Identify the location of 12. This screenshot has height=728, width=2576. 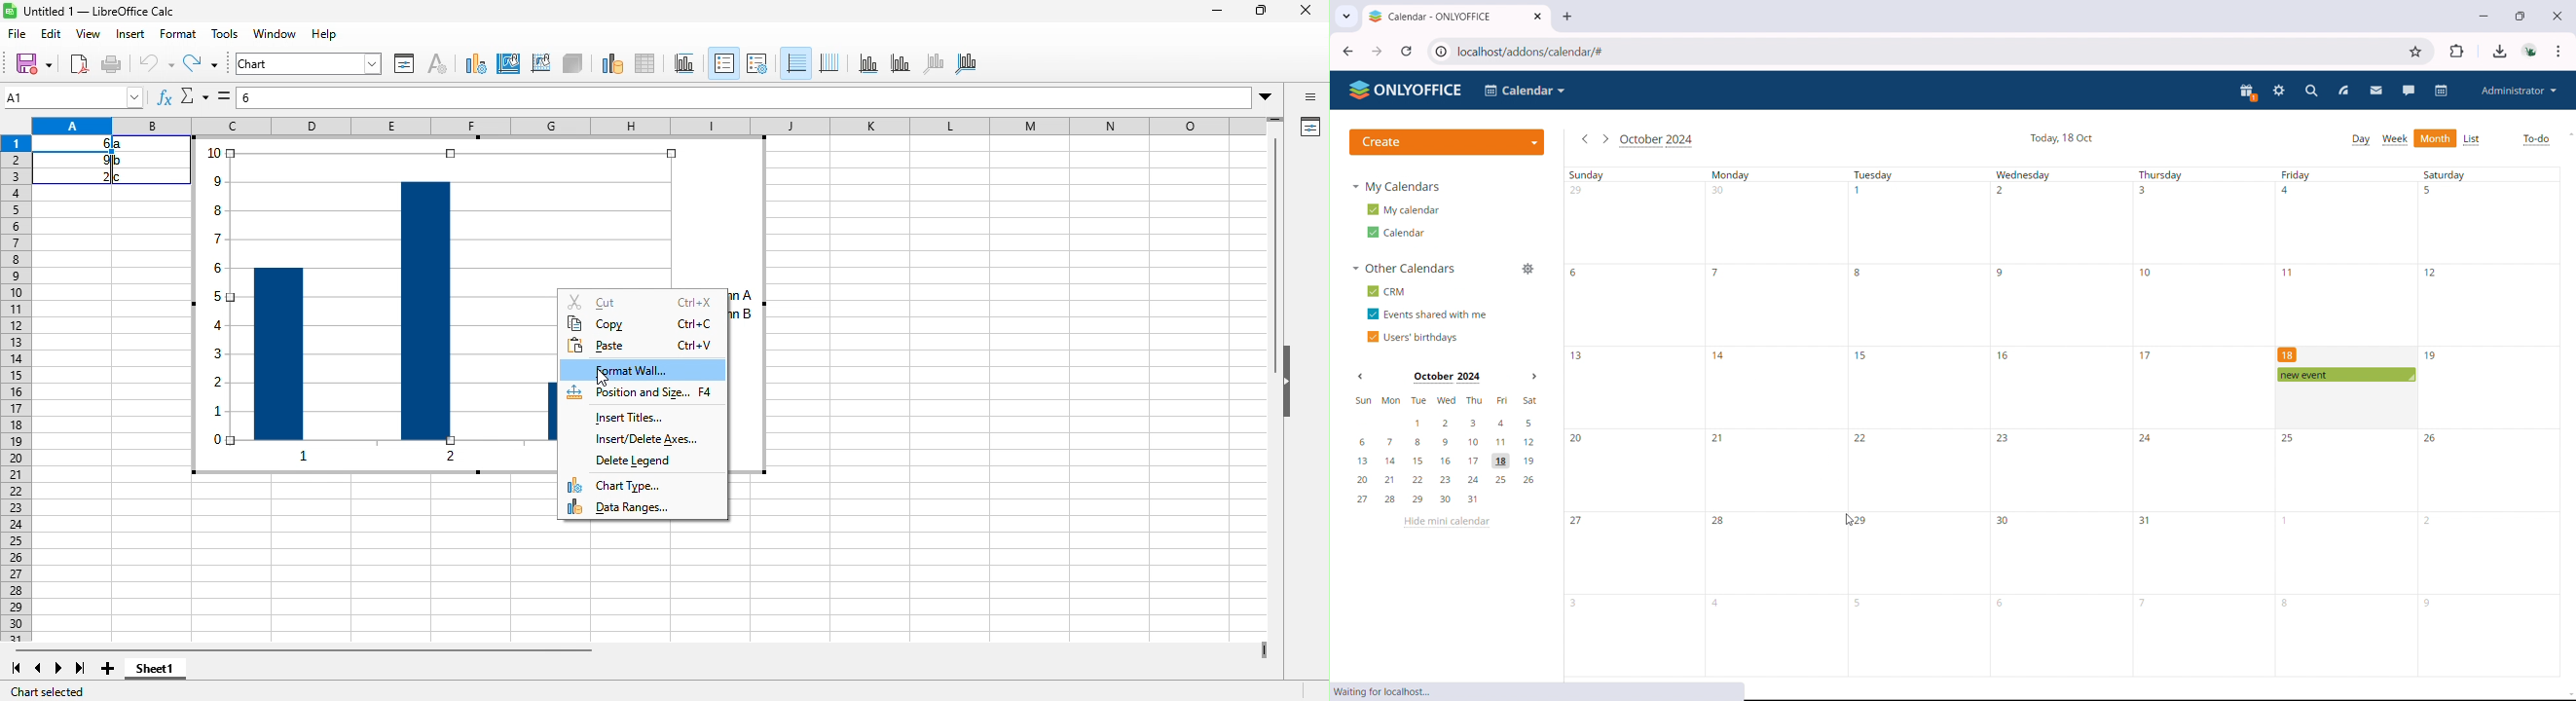
(2431, 271).